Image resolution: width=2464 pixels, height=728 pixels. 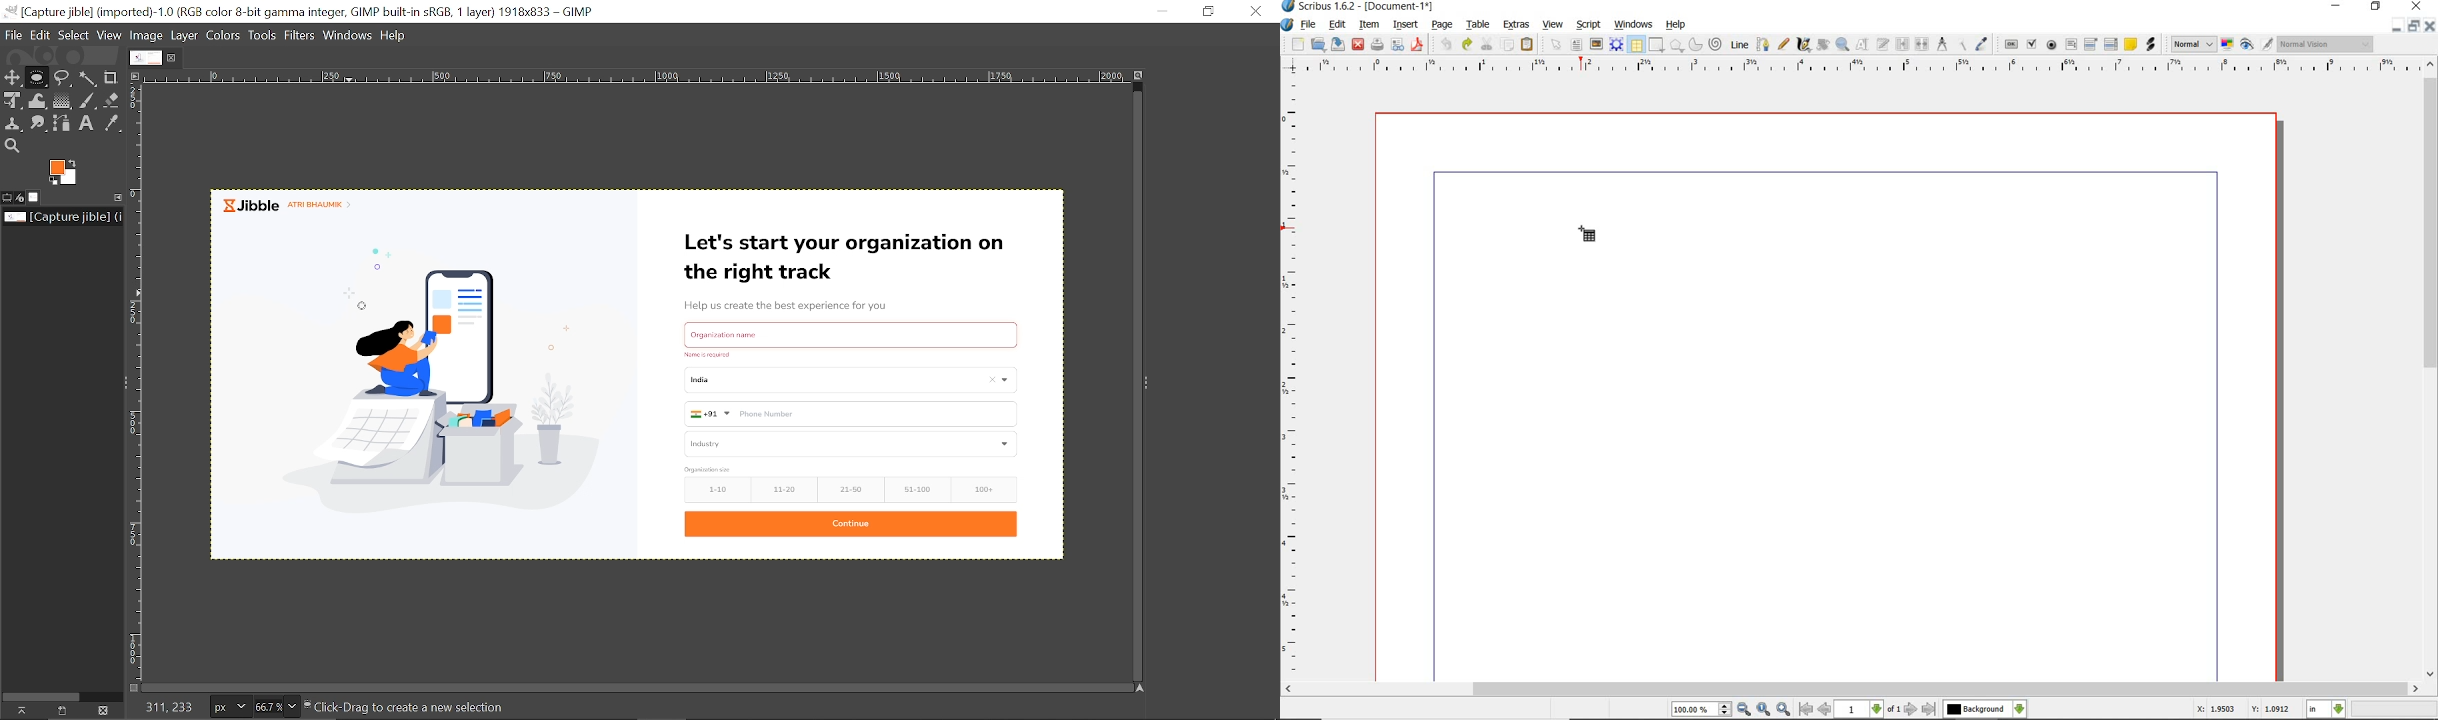 What do you see at coordinates (2052, 46) in the screenshot?
I see `pdf radio box` at bounding box center [2052, 46].